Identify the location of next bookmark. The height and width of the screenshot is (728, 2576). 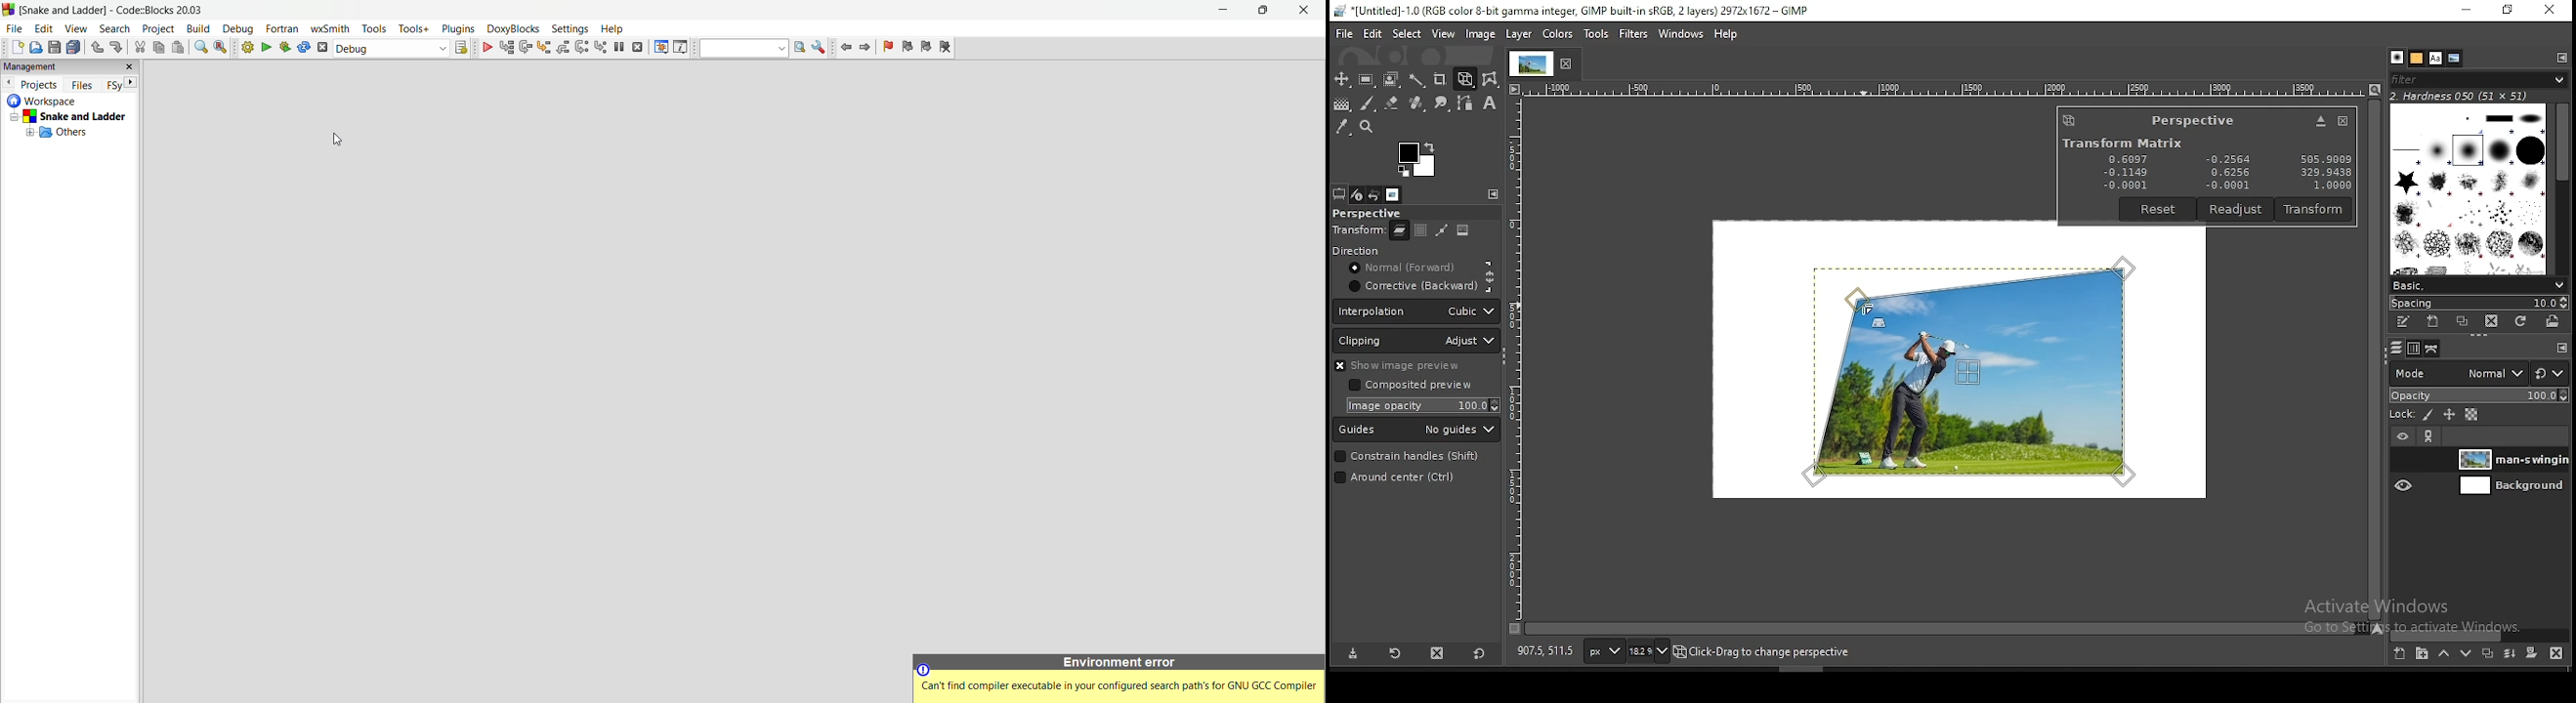
(927, 48).